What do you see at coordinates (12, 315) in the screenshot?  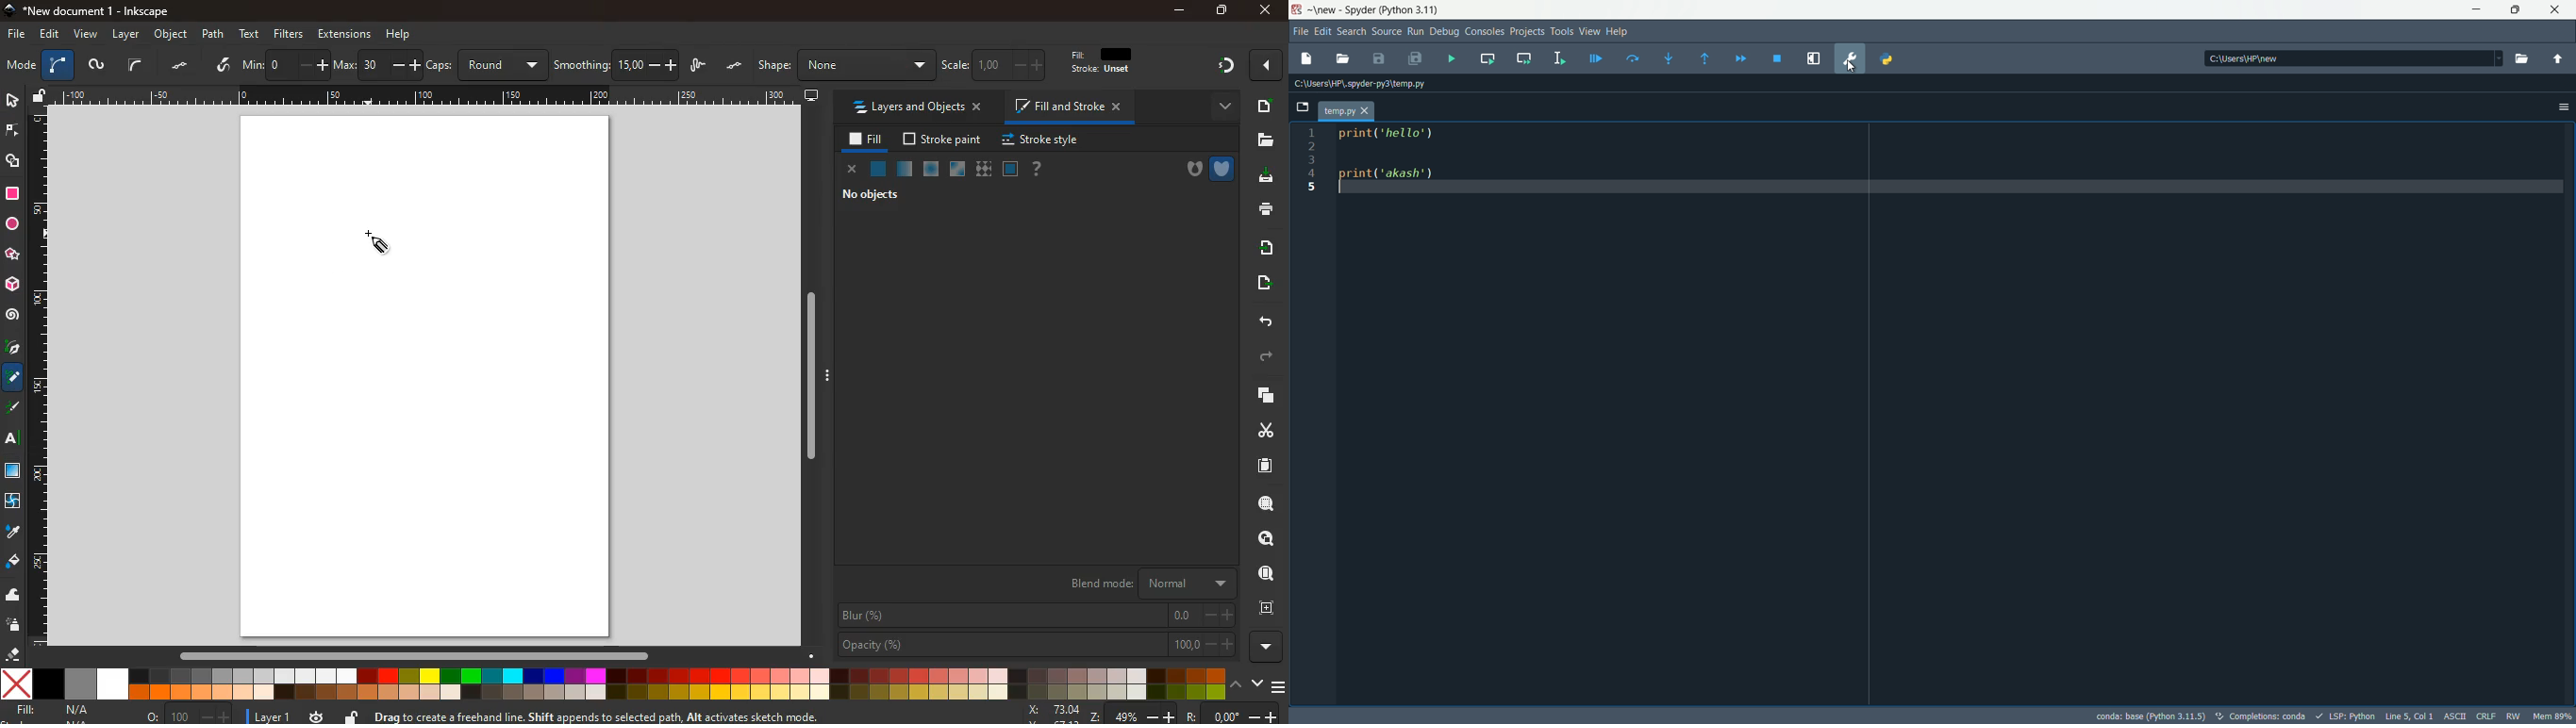 I see `spiral` at bounding box center [12, 315].